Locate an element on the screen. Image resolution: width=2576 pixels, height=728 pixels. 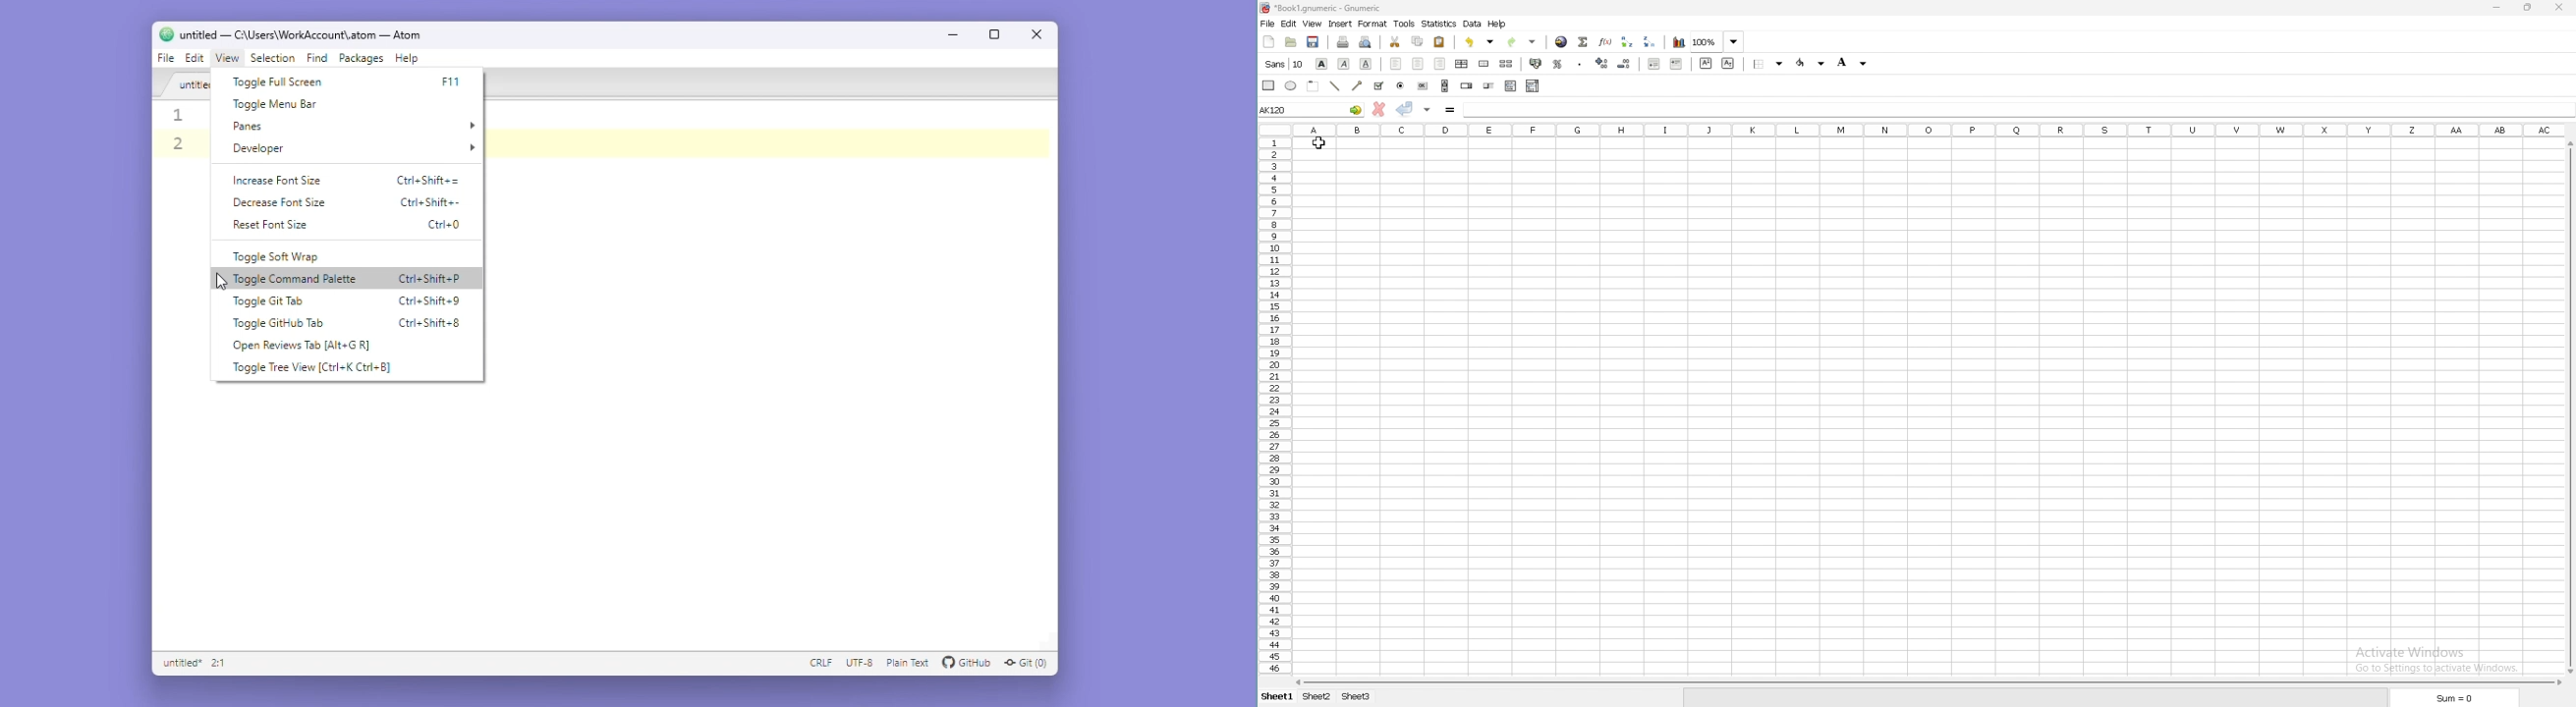
subscript is located at coordinates (1728, 63).